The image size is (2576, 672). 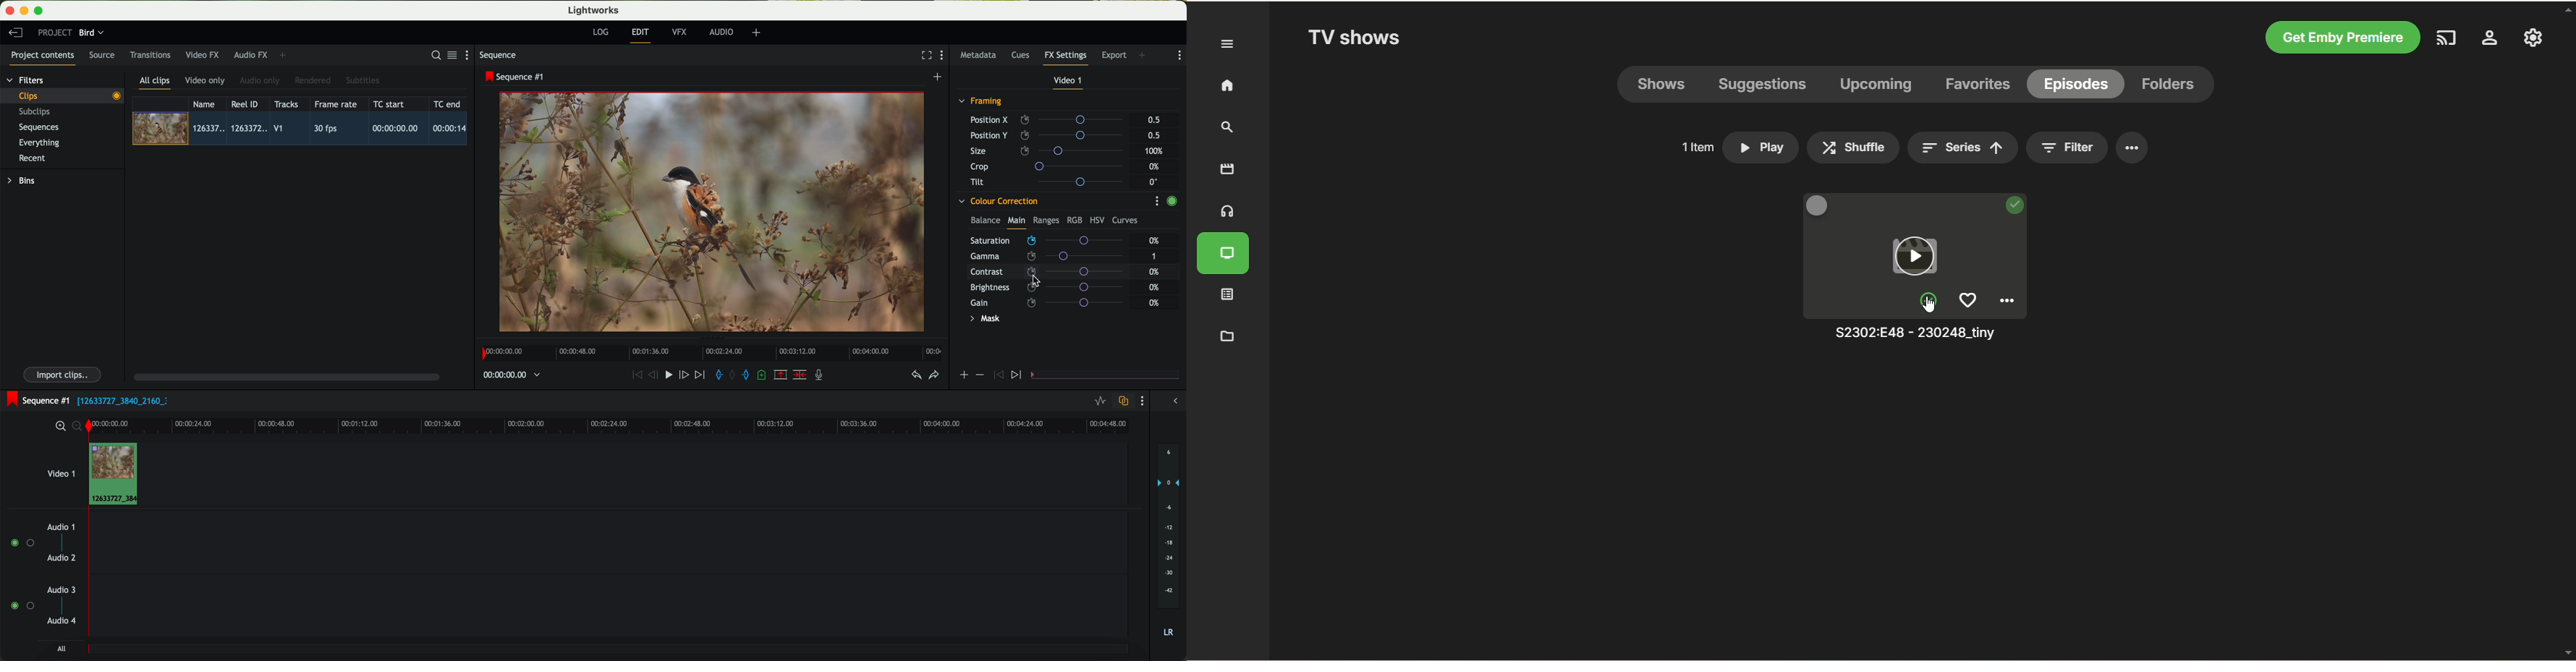 I want to click on play on another device, so click(x=2445, y=38).